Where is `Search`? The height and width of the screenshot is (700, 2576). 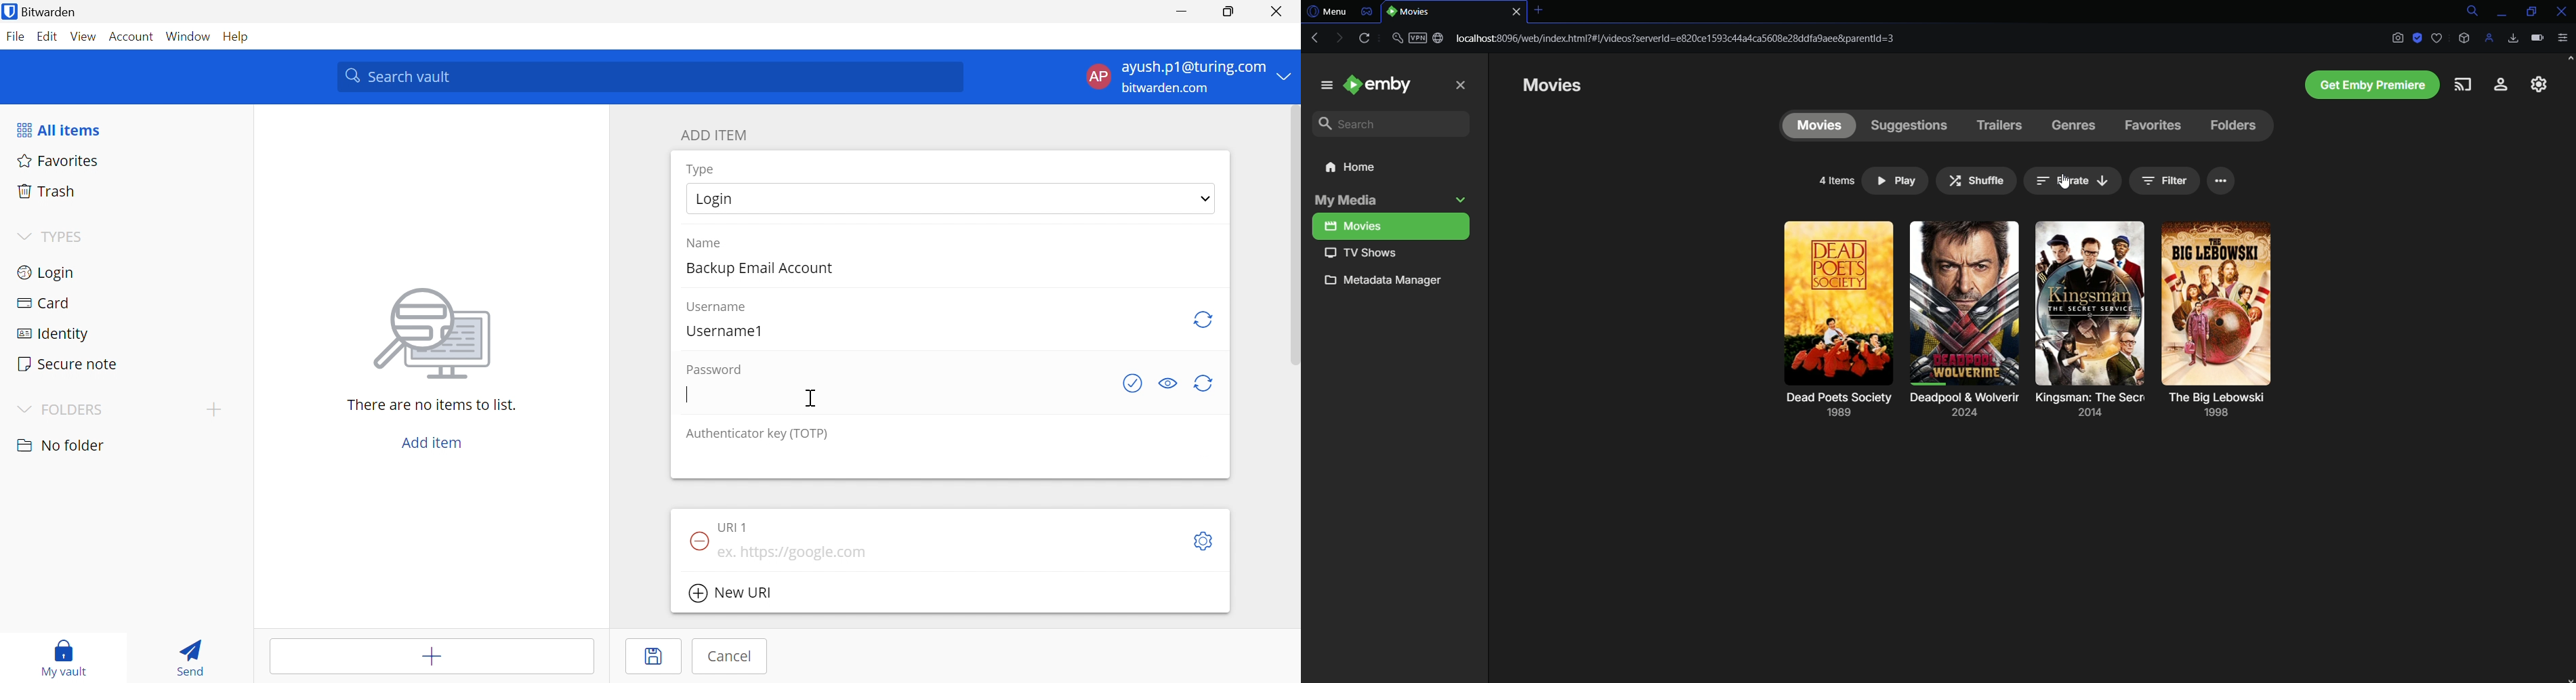
Search is located at coordinates (2465, 11).